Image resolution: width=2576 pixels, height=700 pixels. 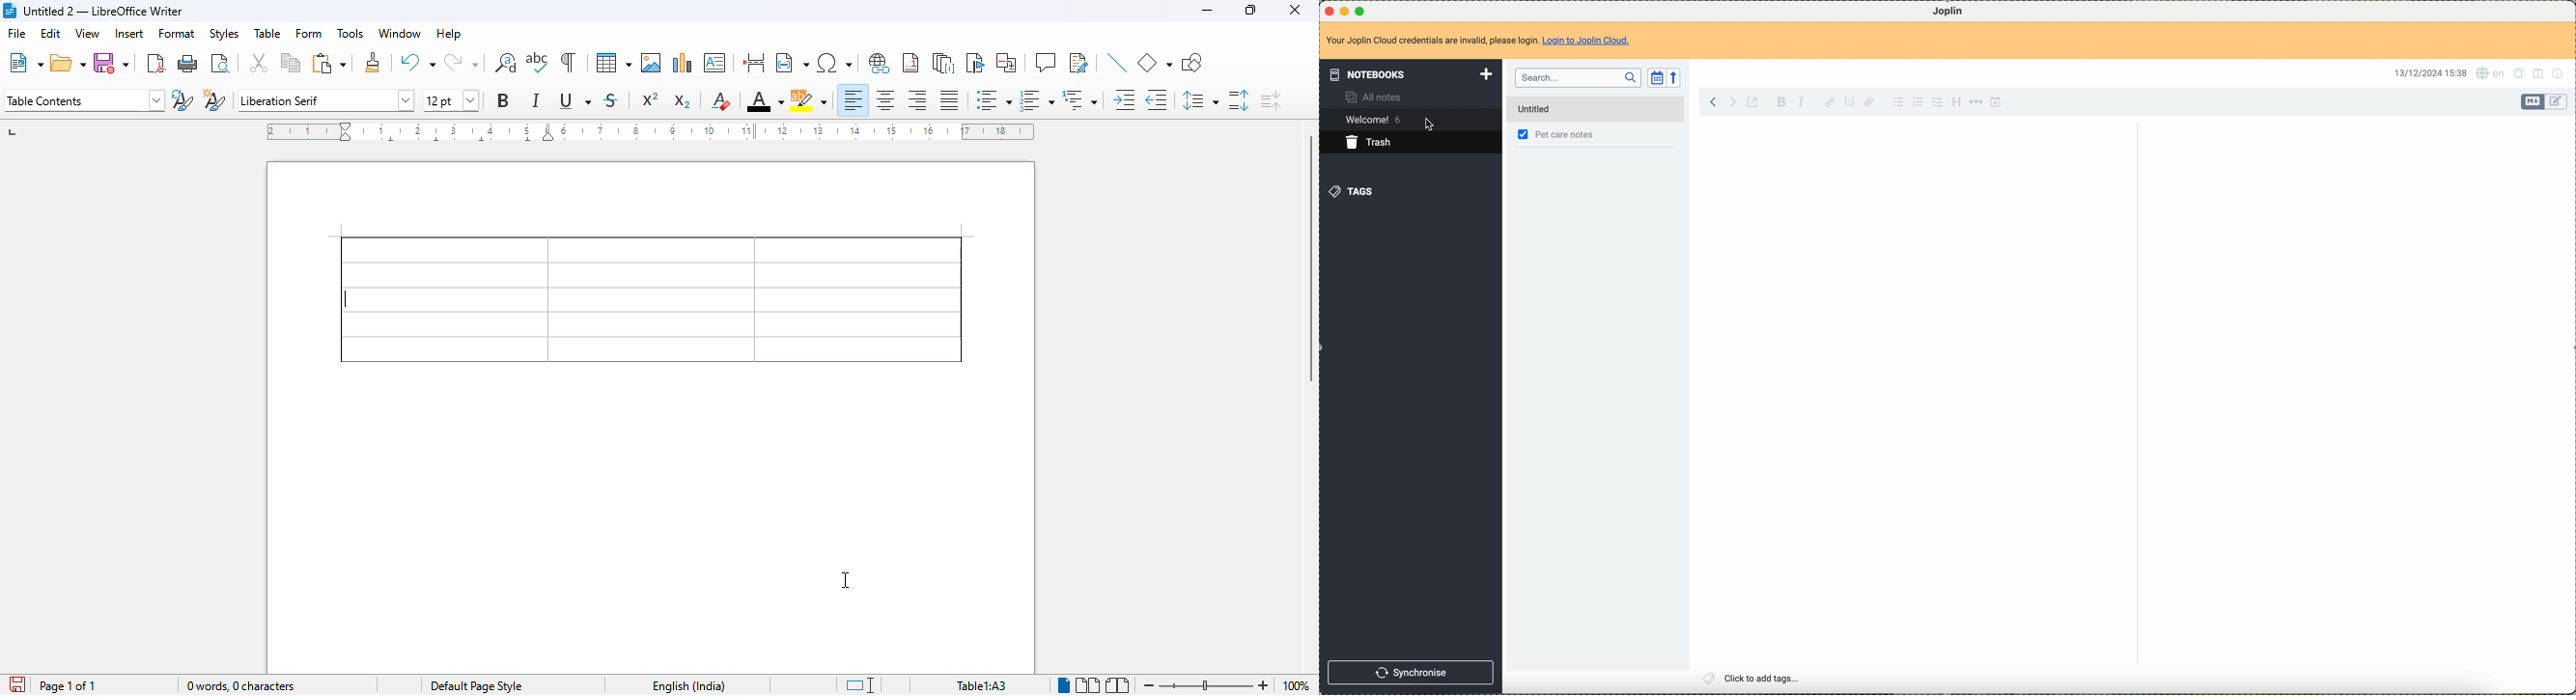 What do you see at coordinates (130, 34) in the screenshot?
I see `insert` at bounding box center [130, 34].